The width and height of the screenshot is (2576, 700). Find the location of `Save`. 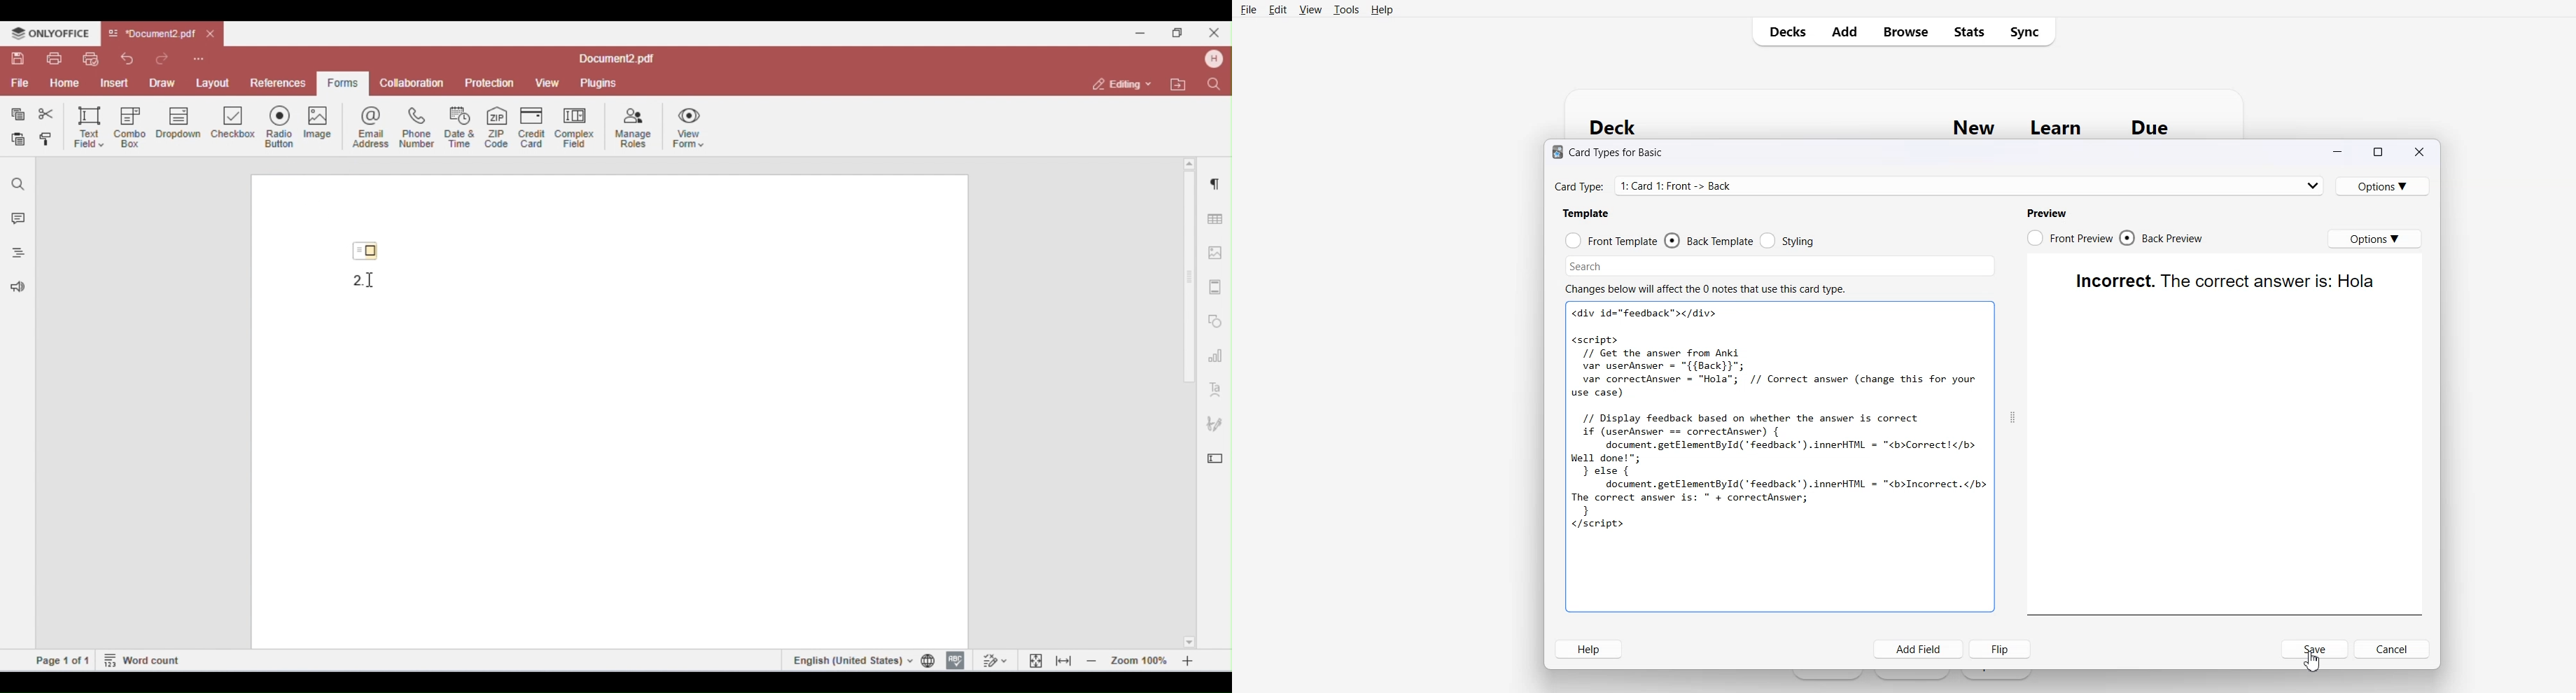

Save is located at coordinates (2315, 649).